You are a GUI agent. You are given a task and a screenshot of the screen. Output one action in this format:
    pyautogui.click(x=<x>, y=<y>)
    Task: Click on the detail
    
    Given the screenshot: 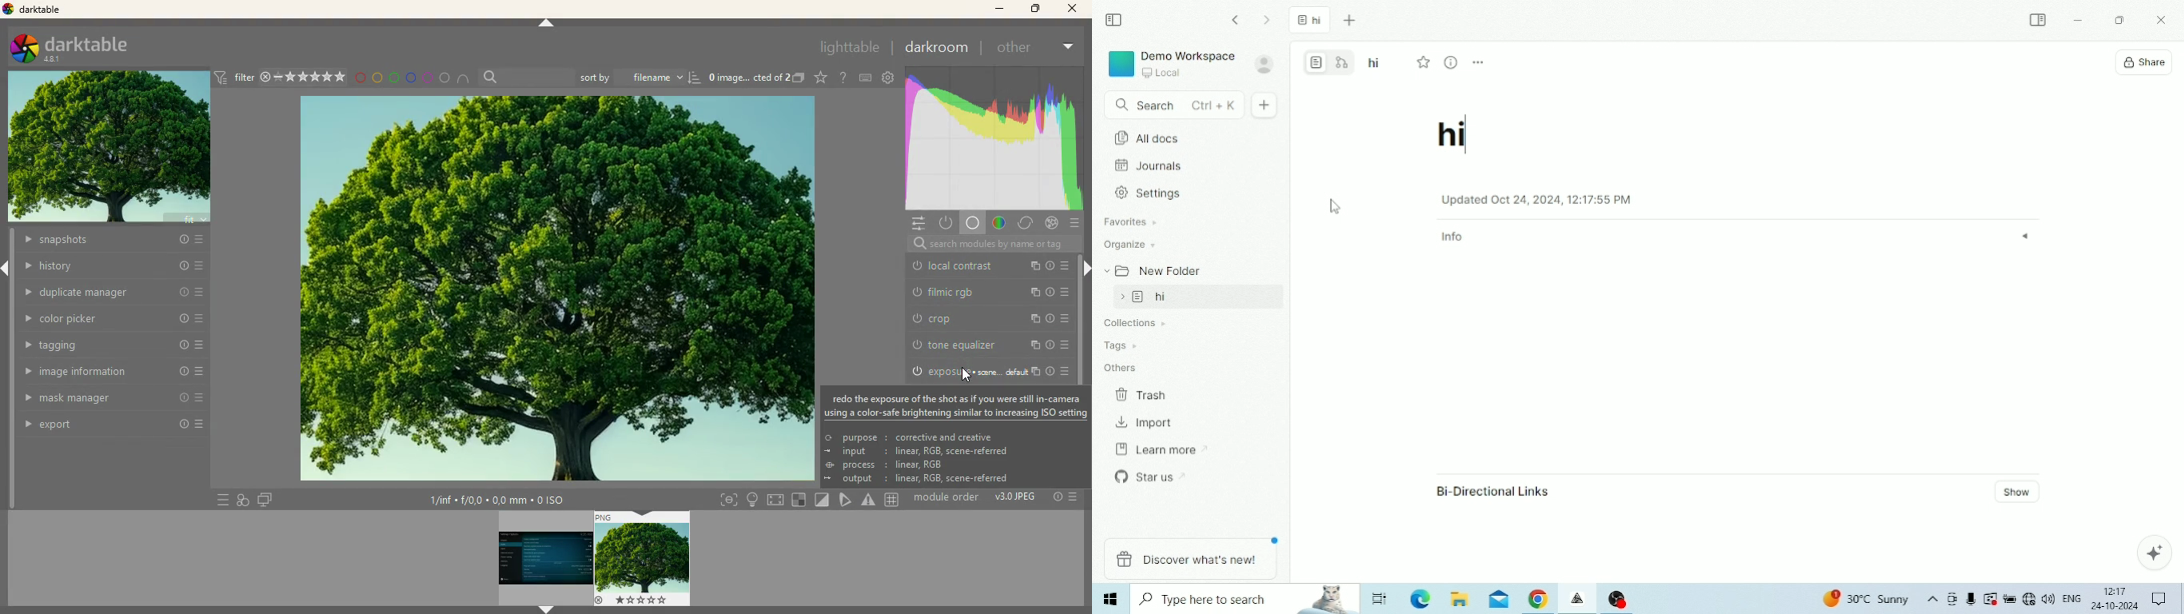 What is the action you would take?
    pyautogui.click(x=990, y=290)
    